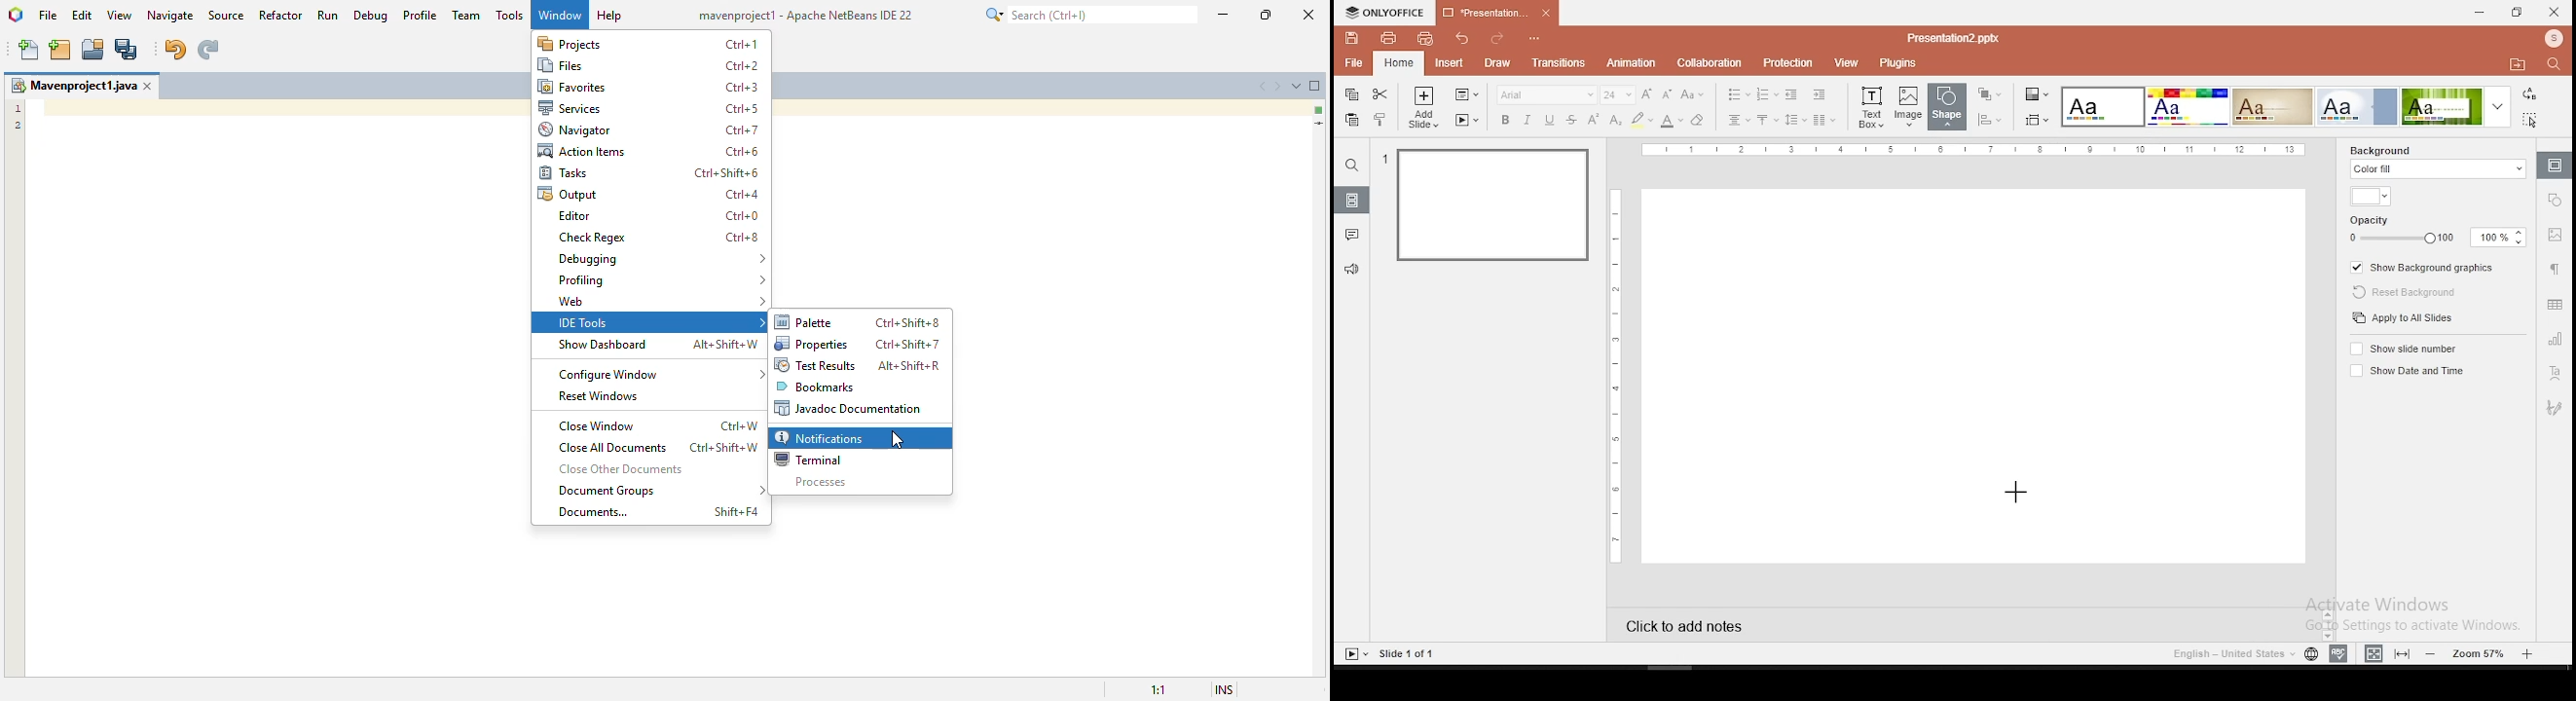 This screenshot has height=728, width=2576. Describe the element at coordinates (1350, 200) in the screenshot. I see `slides` at that location.